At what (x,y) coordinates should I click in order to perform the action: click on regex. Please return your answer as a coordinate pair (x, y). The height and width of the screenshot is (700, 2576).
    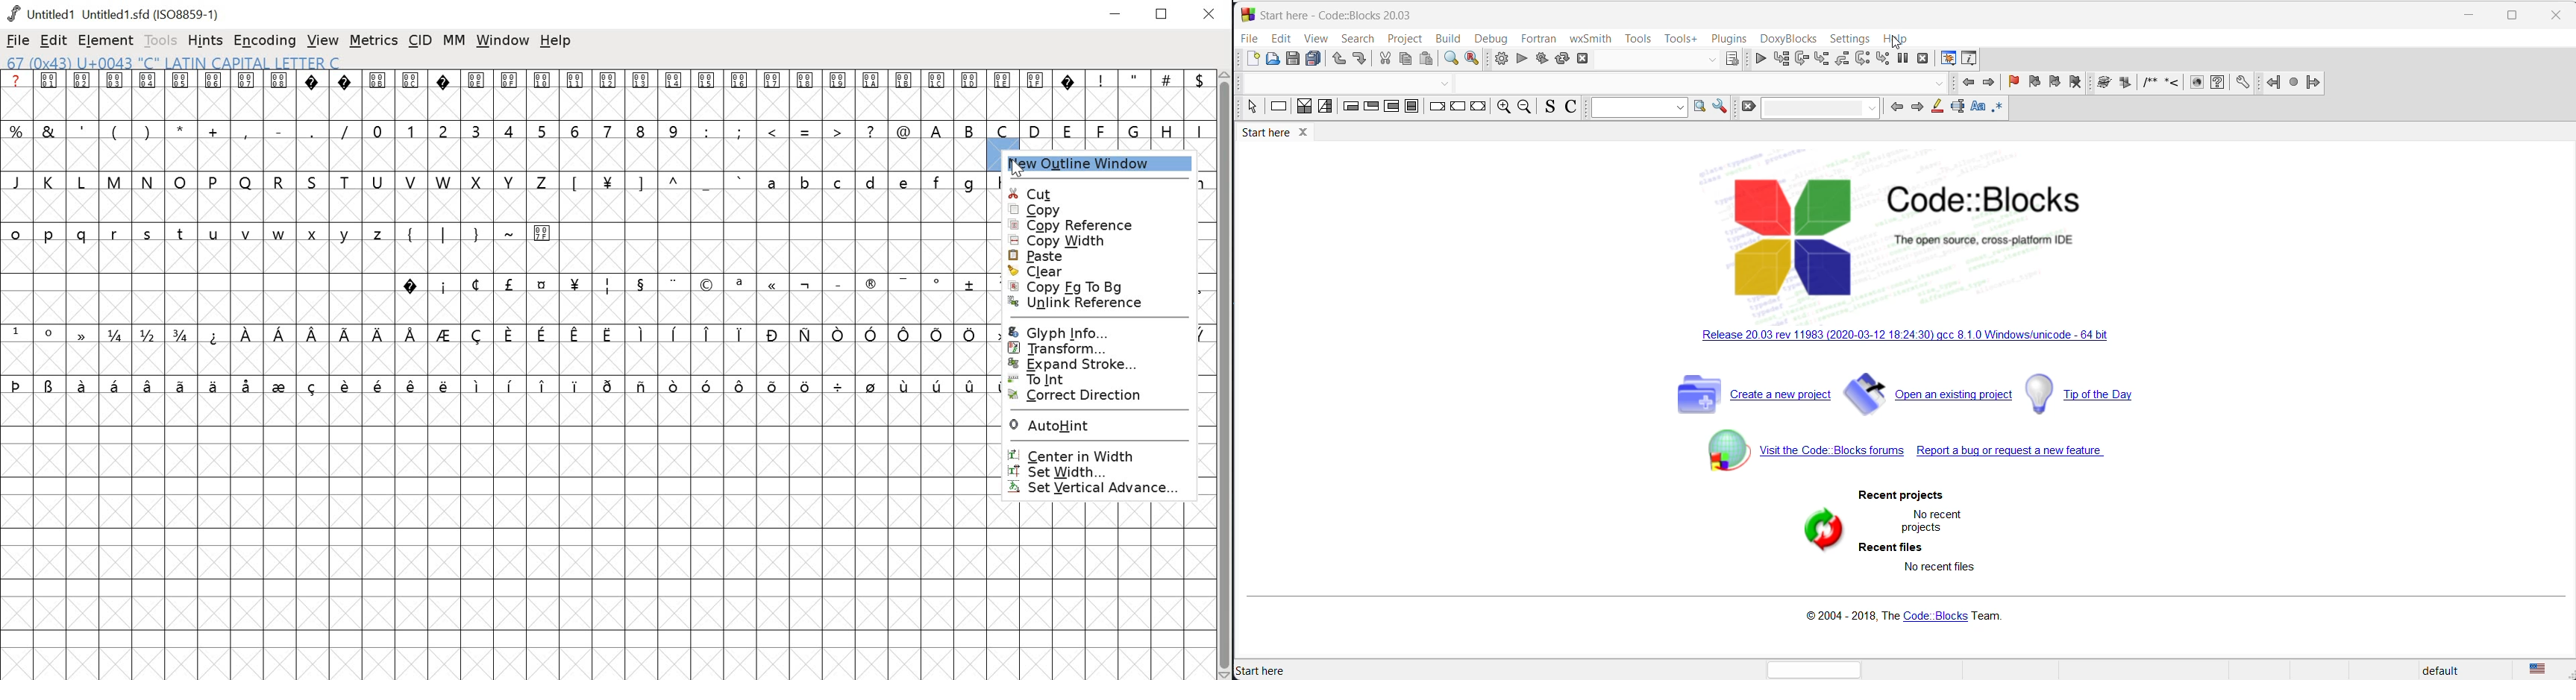
    Looking at the image, I should click on (2002, 108).